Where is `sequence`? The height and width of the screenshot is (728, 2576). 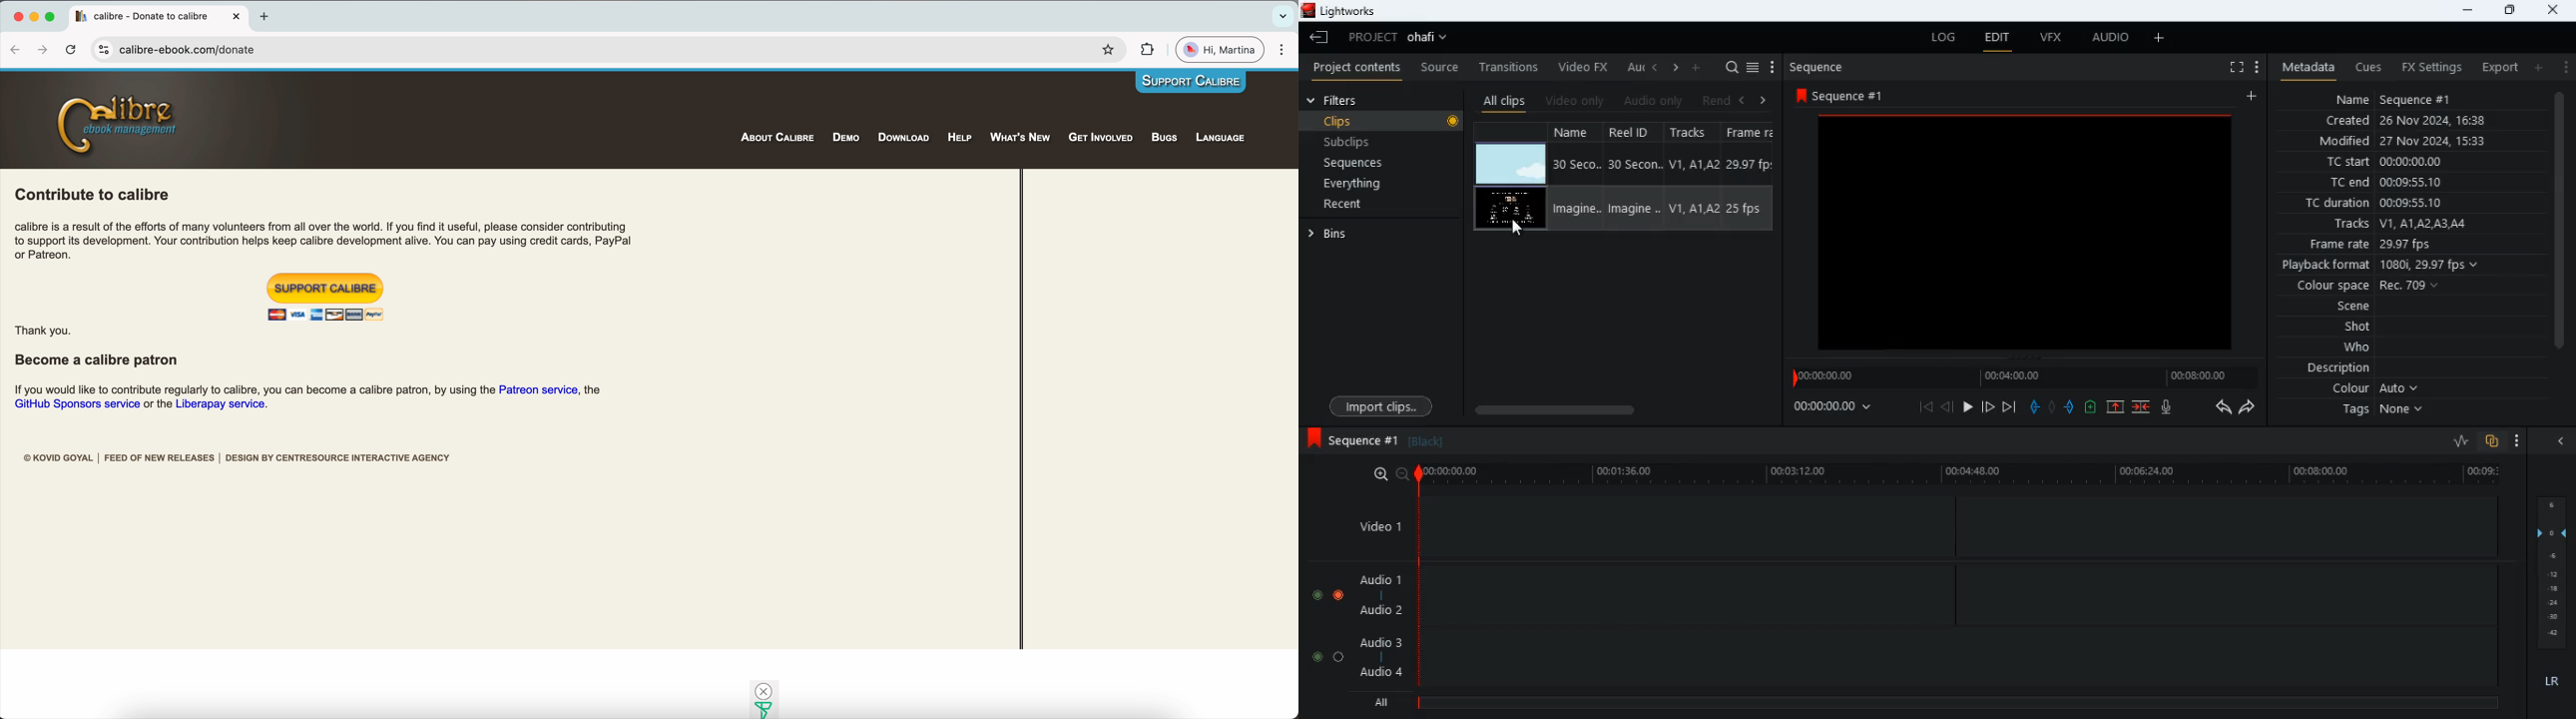
sequence is located at coordinates (1845, 96).